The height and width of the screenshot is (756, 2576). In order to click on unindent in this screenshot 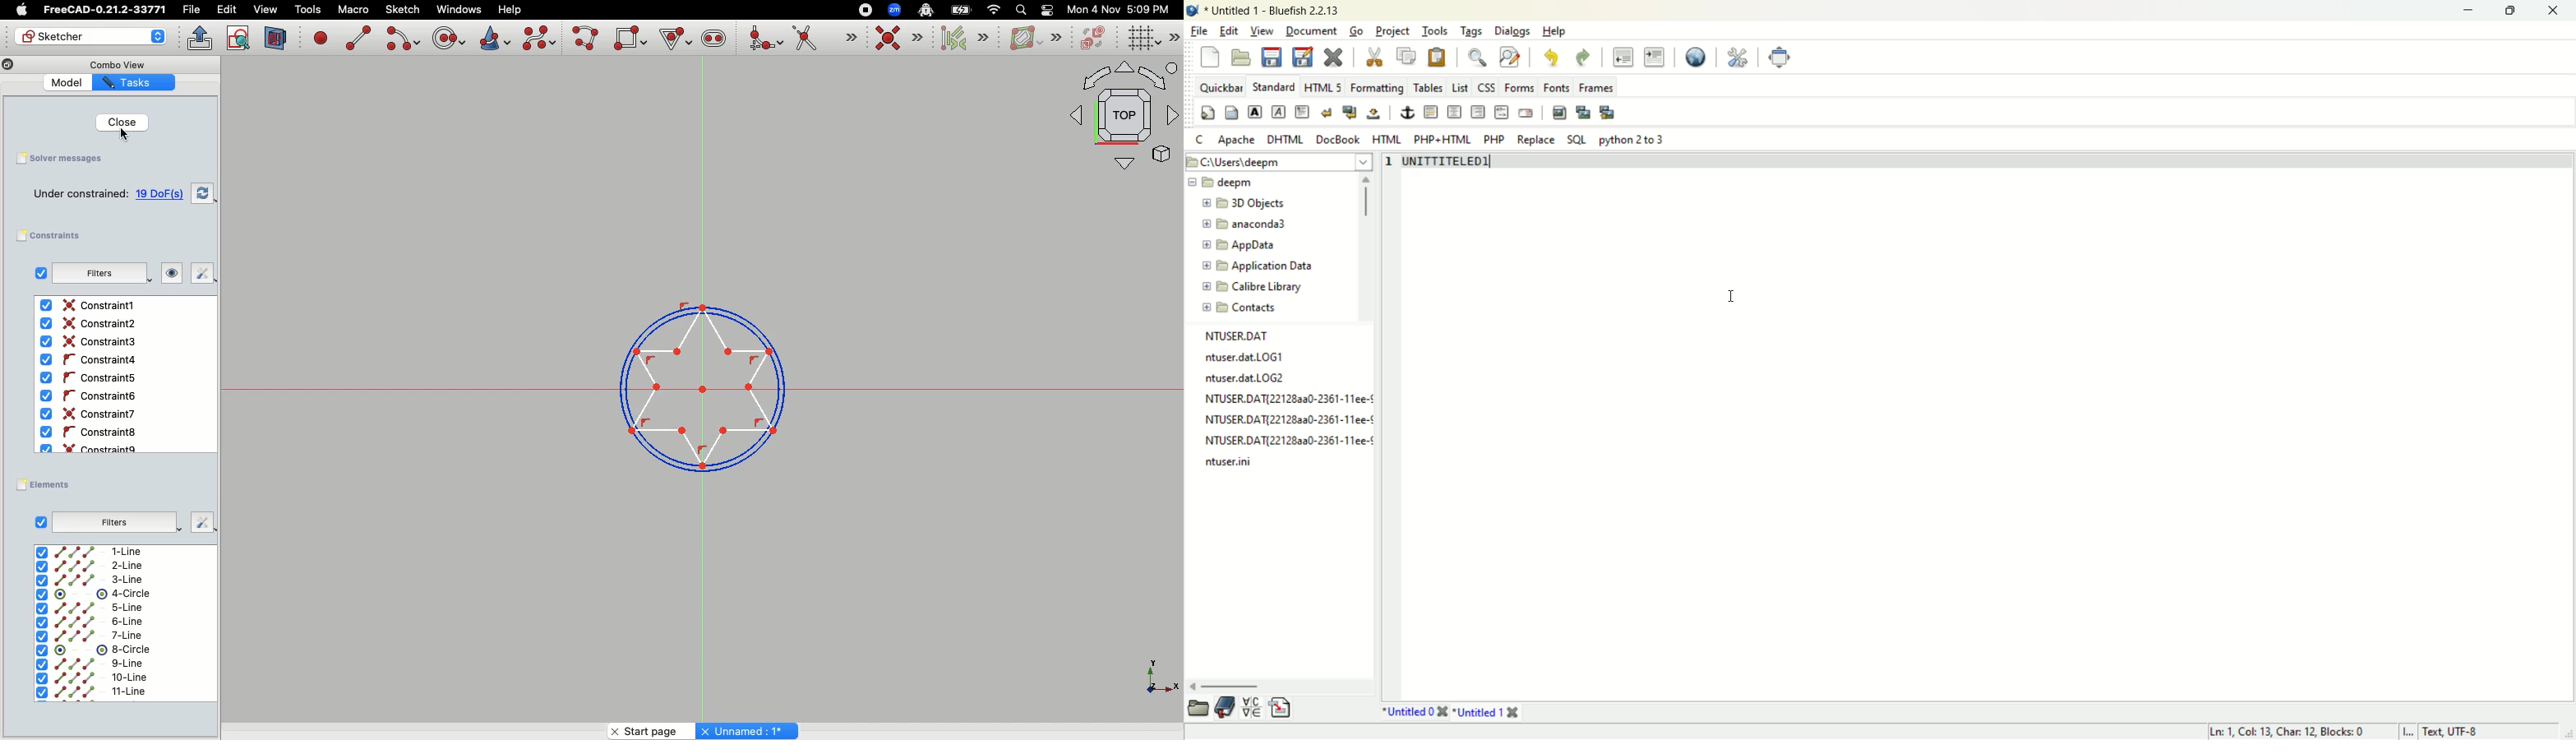, I will do `click(1624, 55)`.